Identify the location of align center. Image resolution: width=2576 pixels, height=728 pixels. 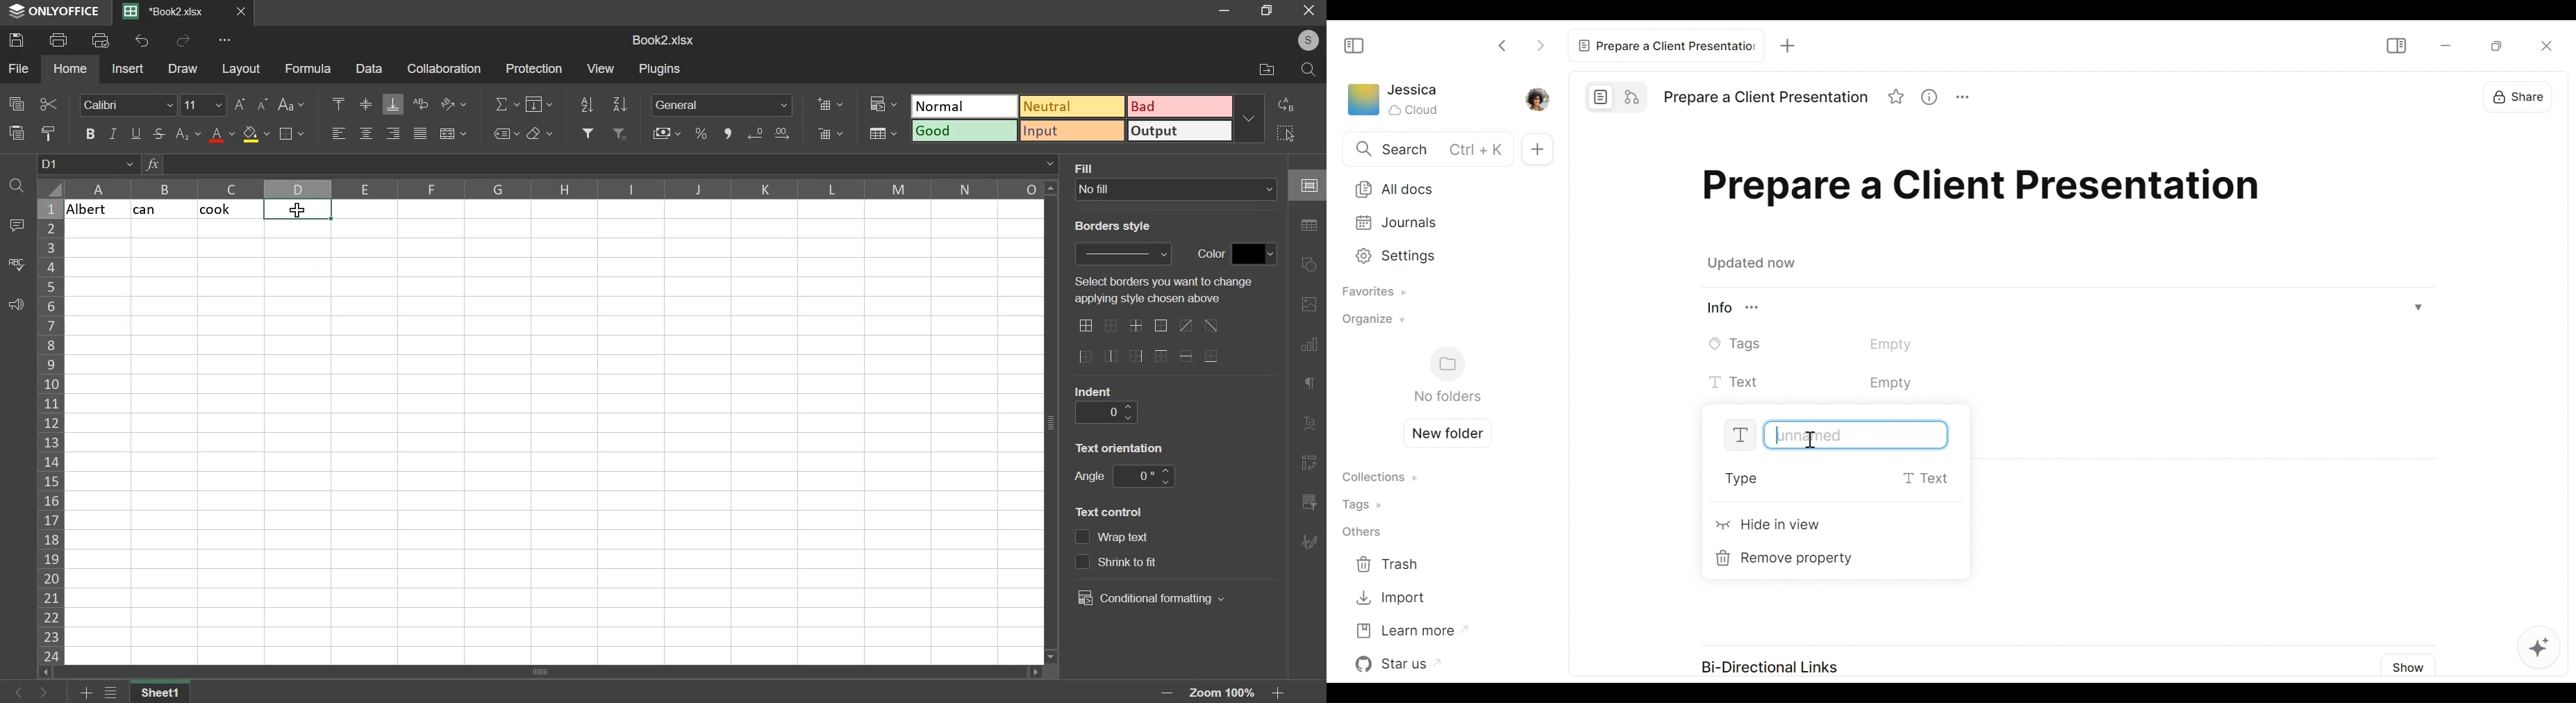
(366, 134).